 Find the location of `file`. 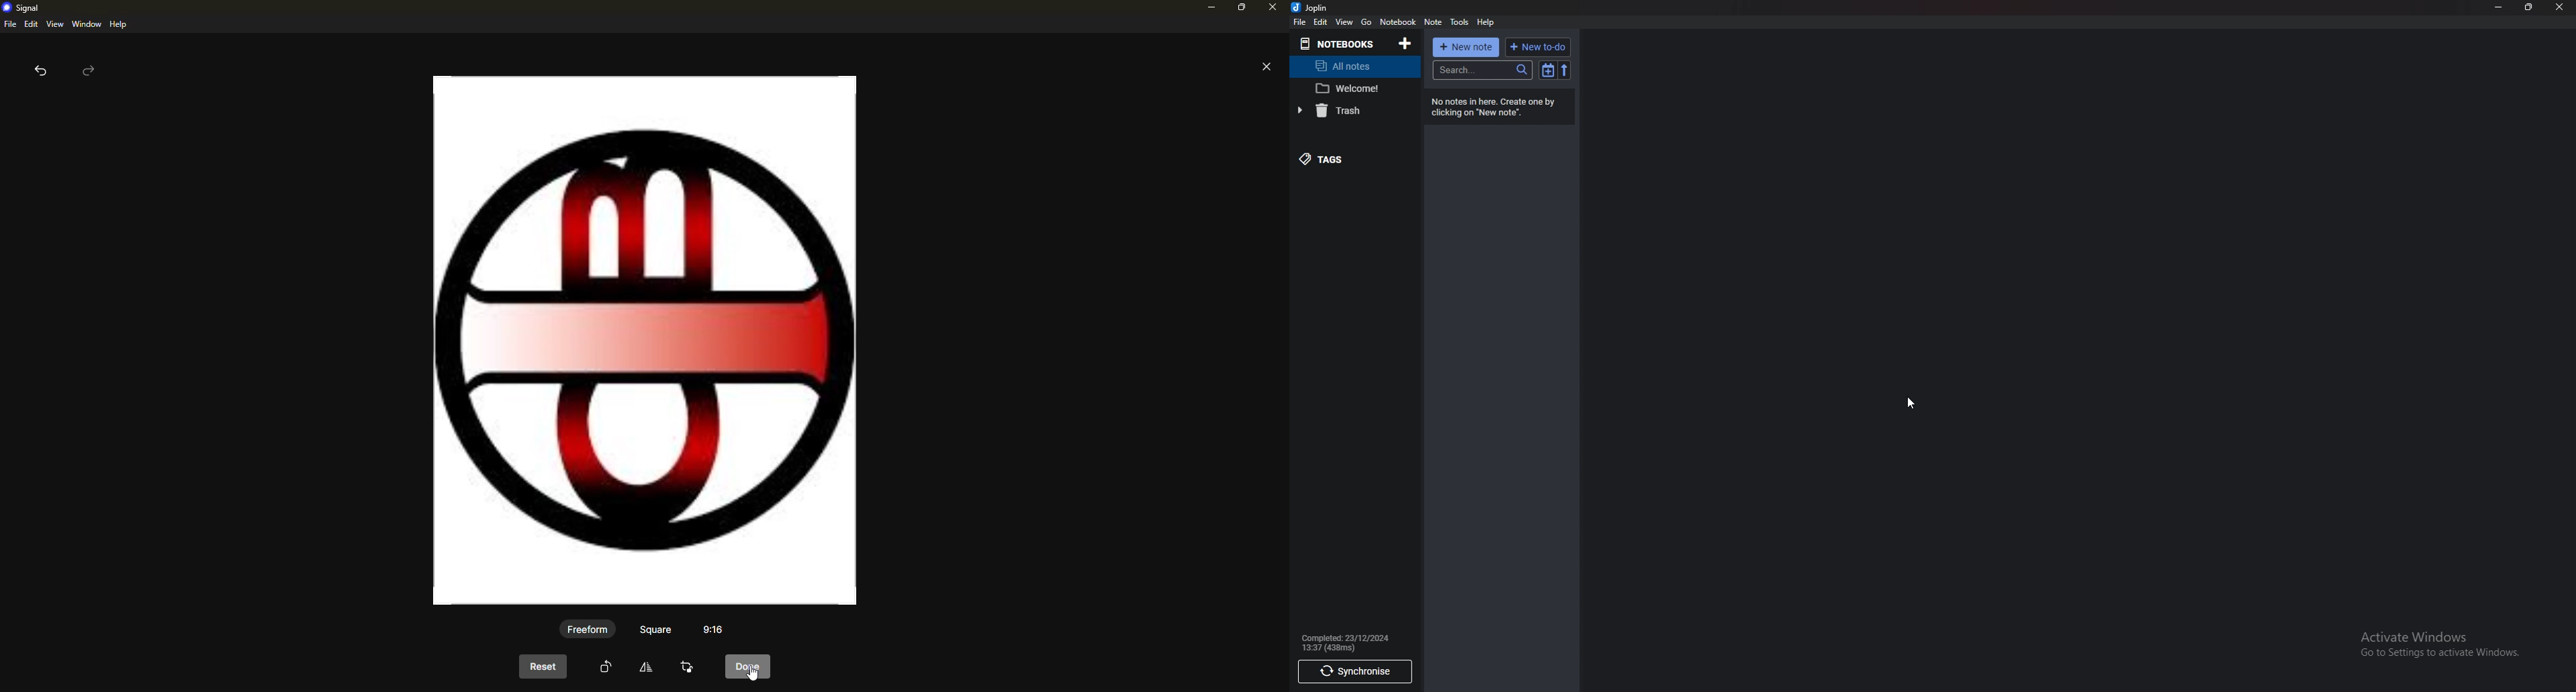

file is located at coordinates (9, 25).